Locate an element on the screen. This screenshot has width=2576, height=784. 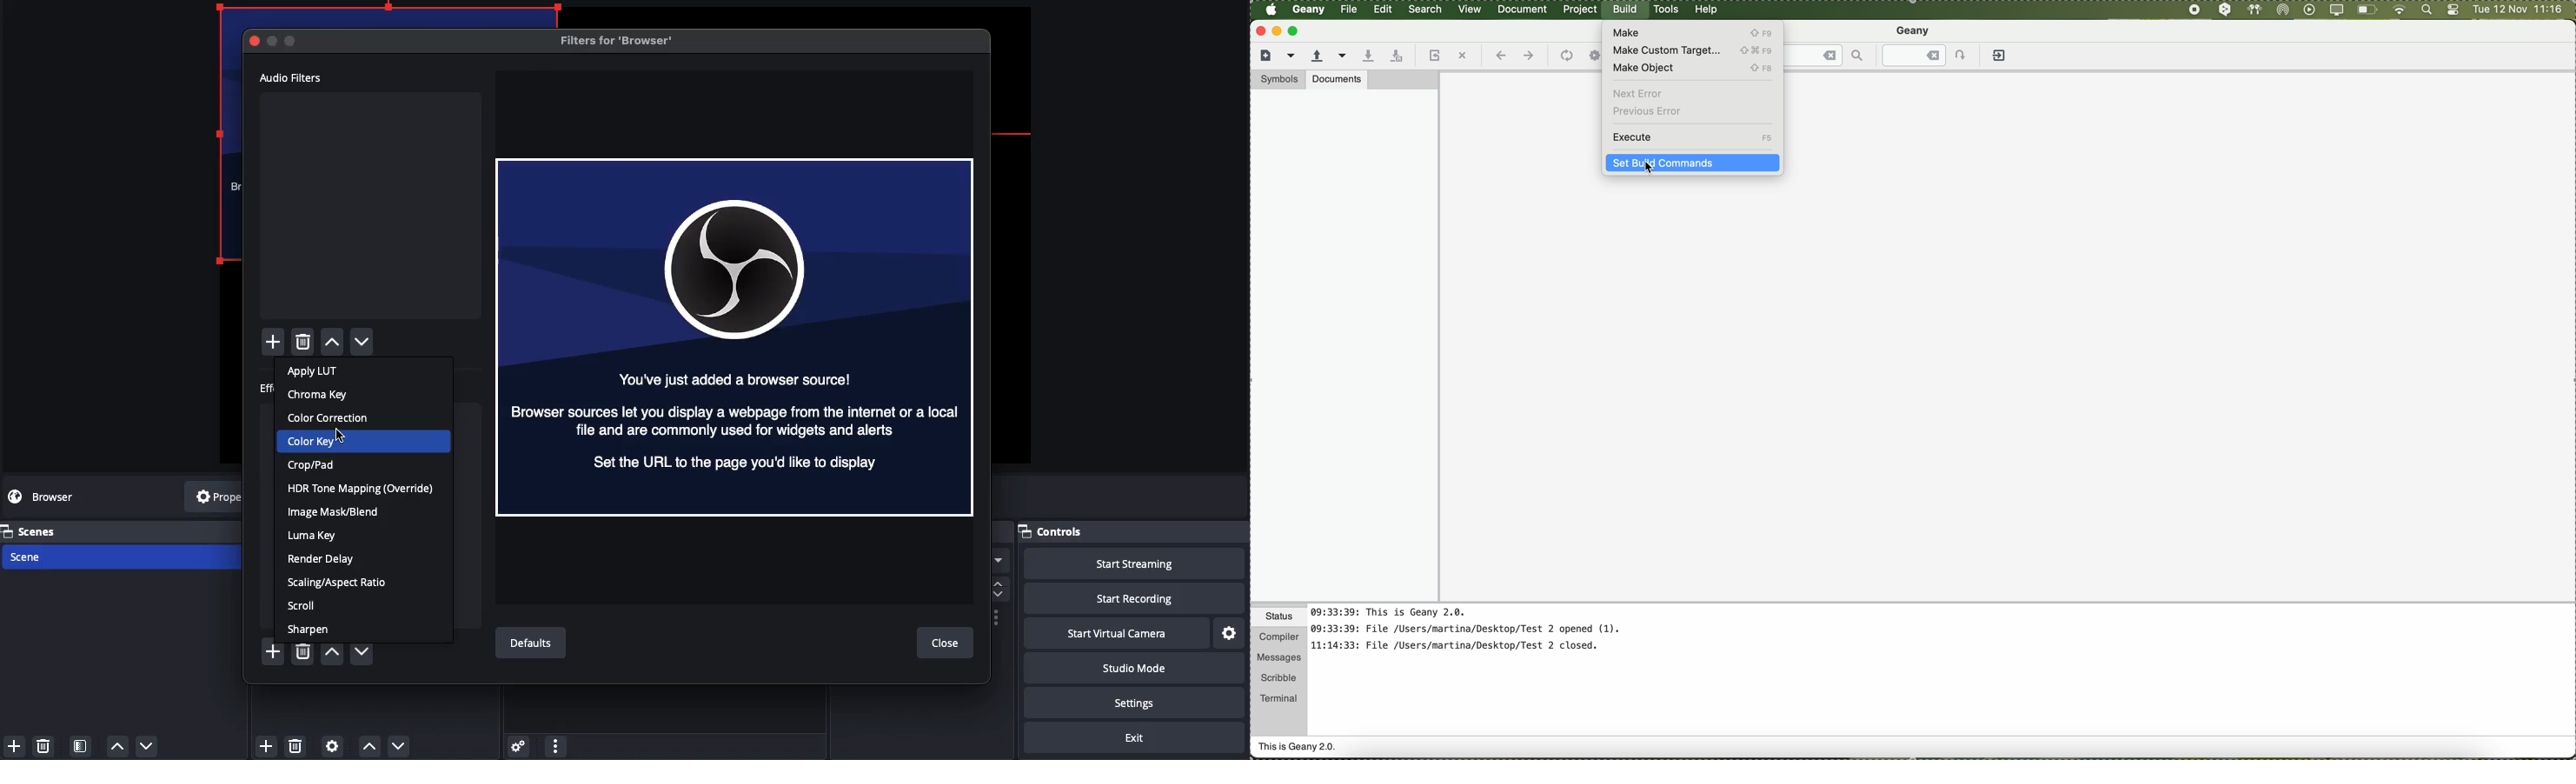
Chroma key is located at coordinates (320, 395).